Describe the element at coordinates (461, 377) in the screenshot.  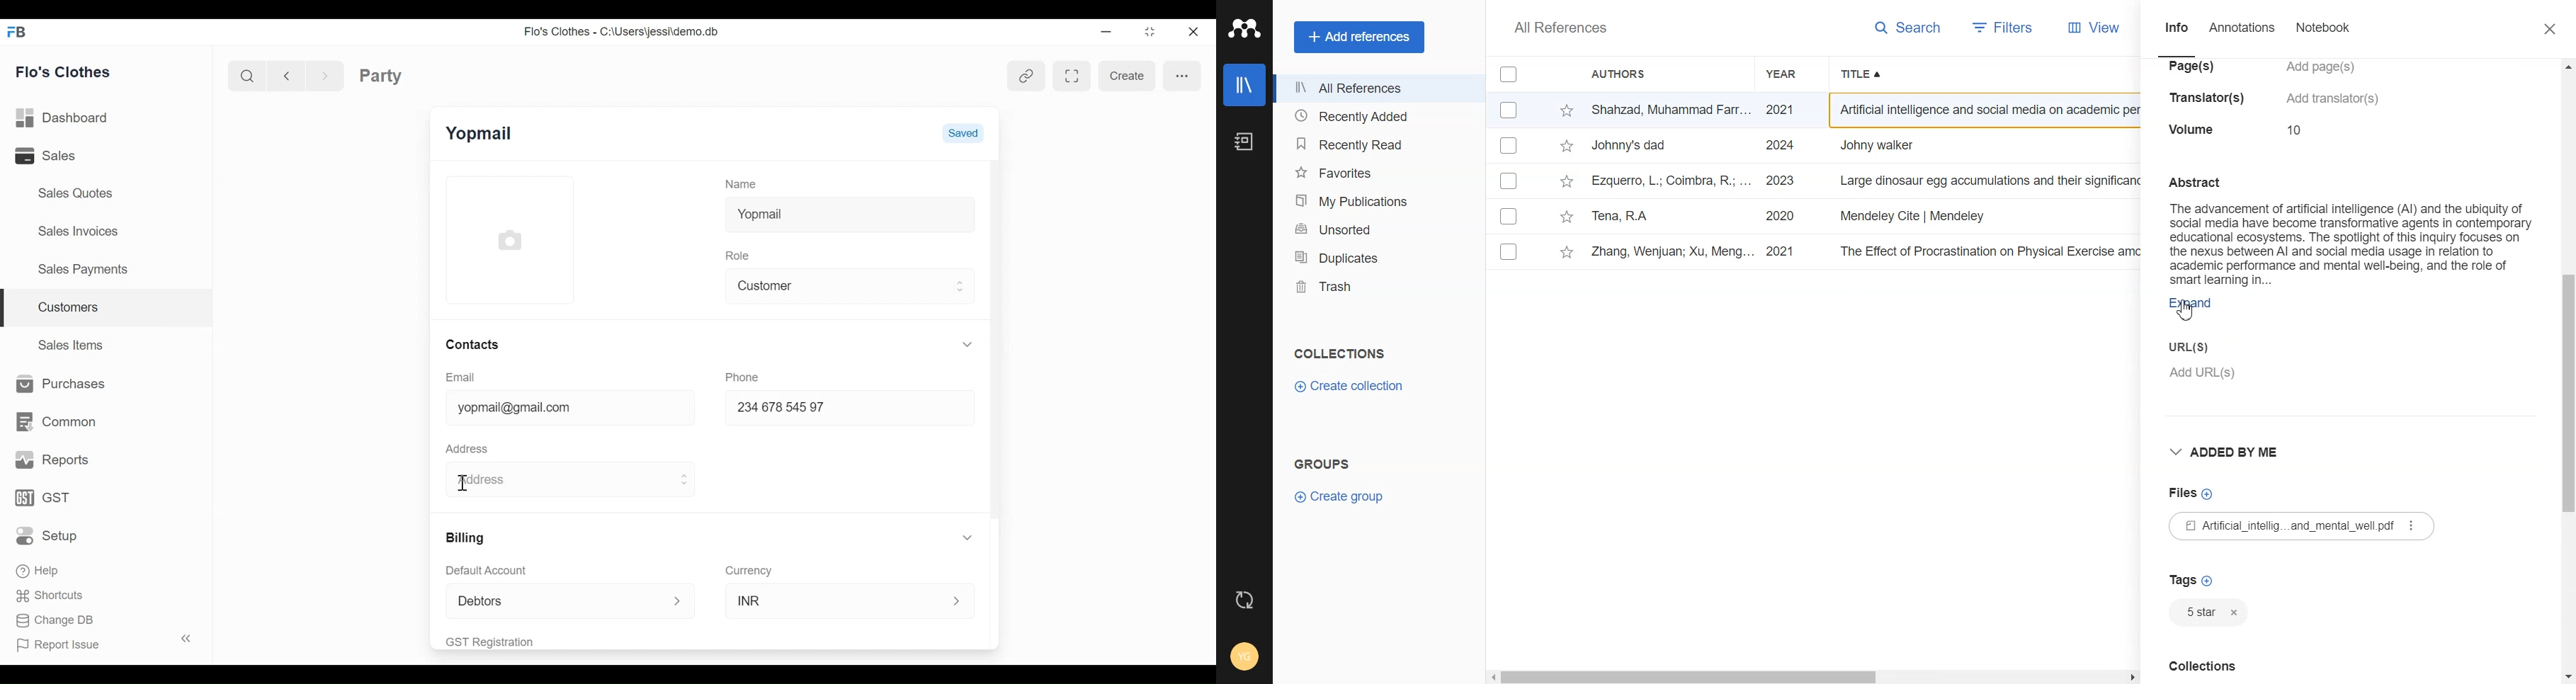
I see `Email` at that location.